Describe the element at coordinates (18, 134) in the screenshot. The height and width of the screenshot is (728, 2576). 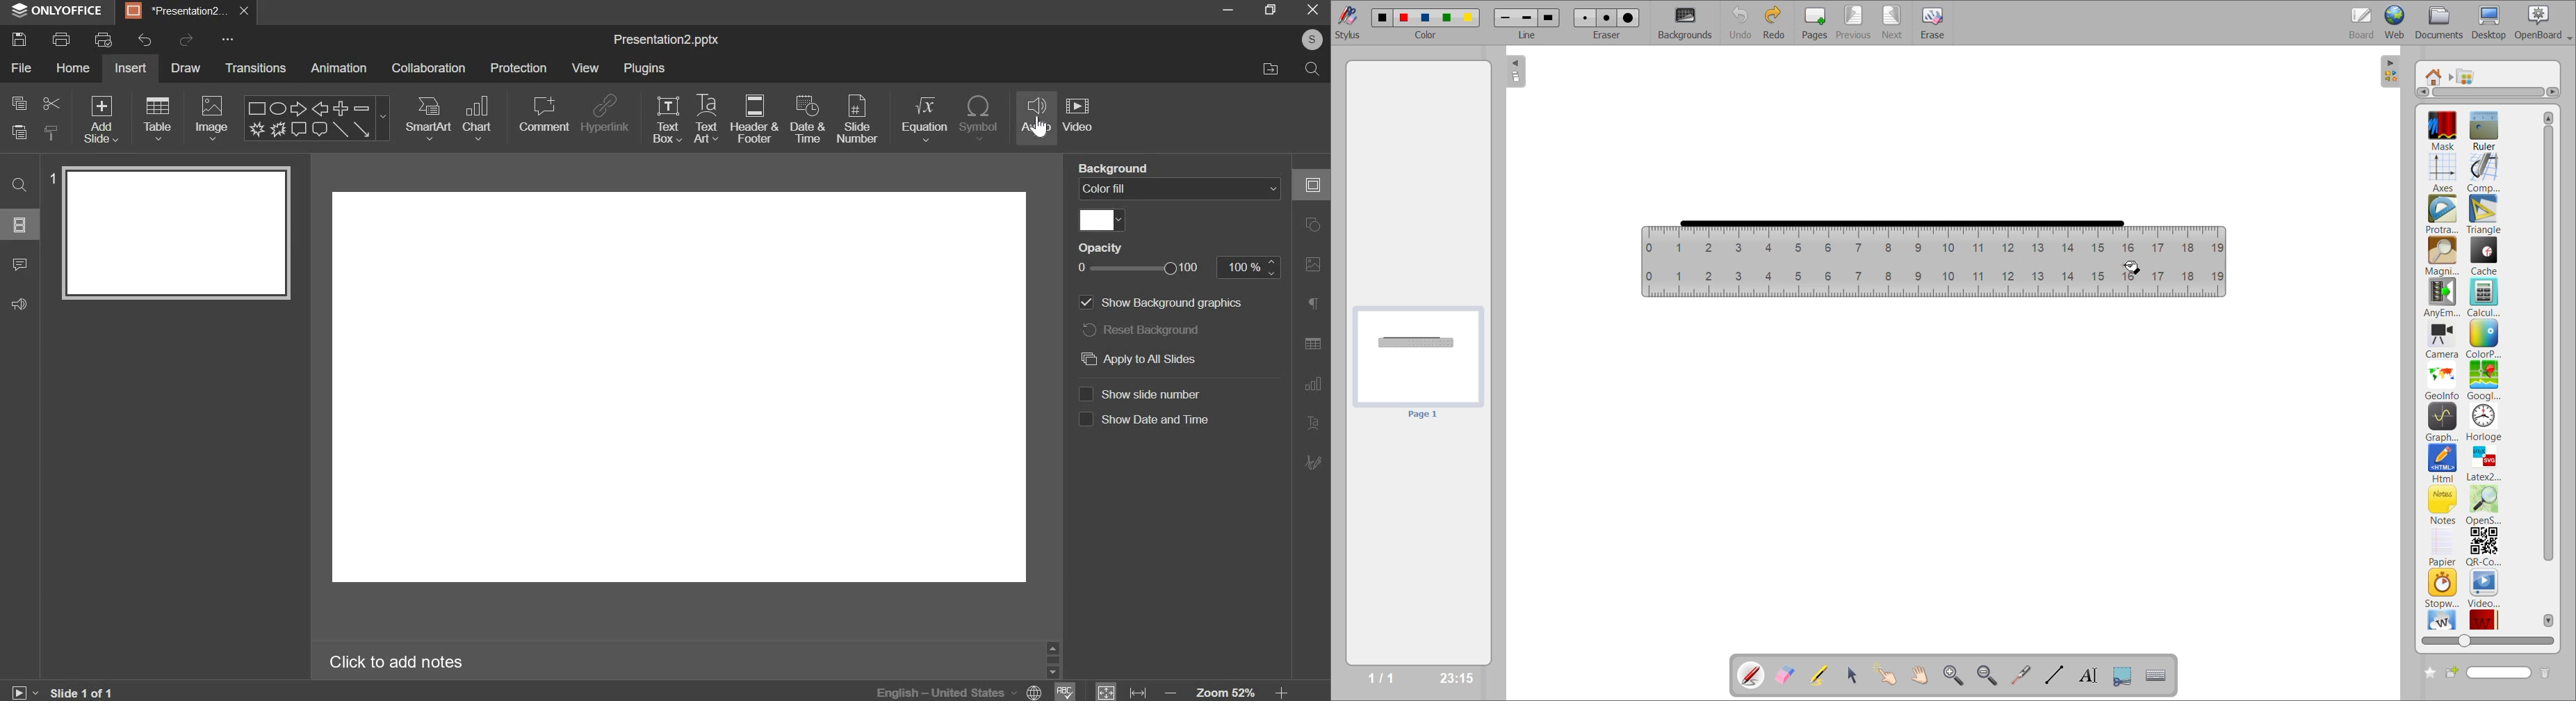
I see `paste` at that location.